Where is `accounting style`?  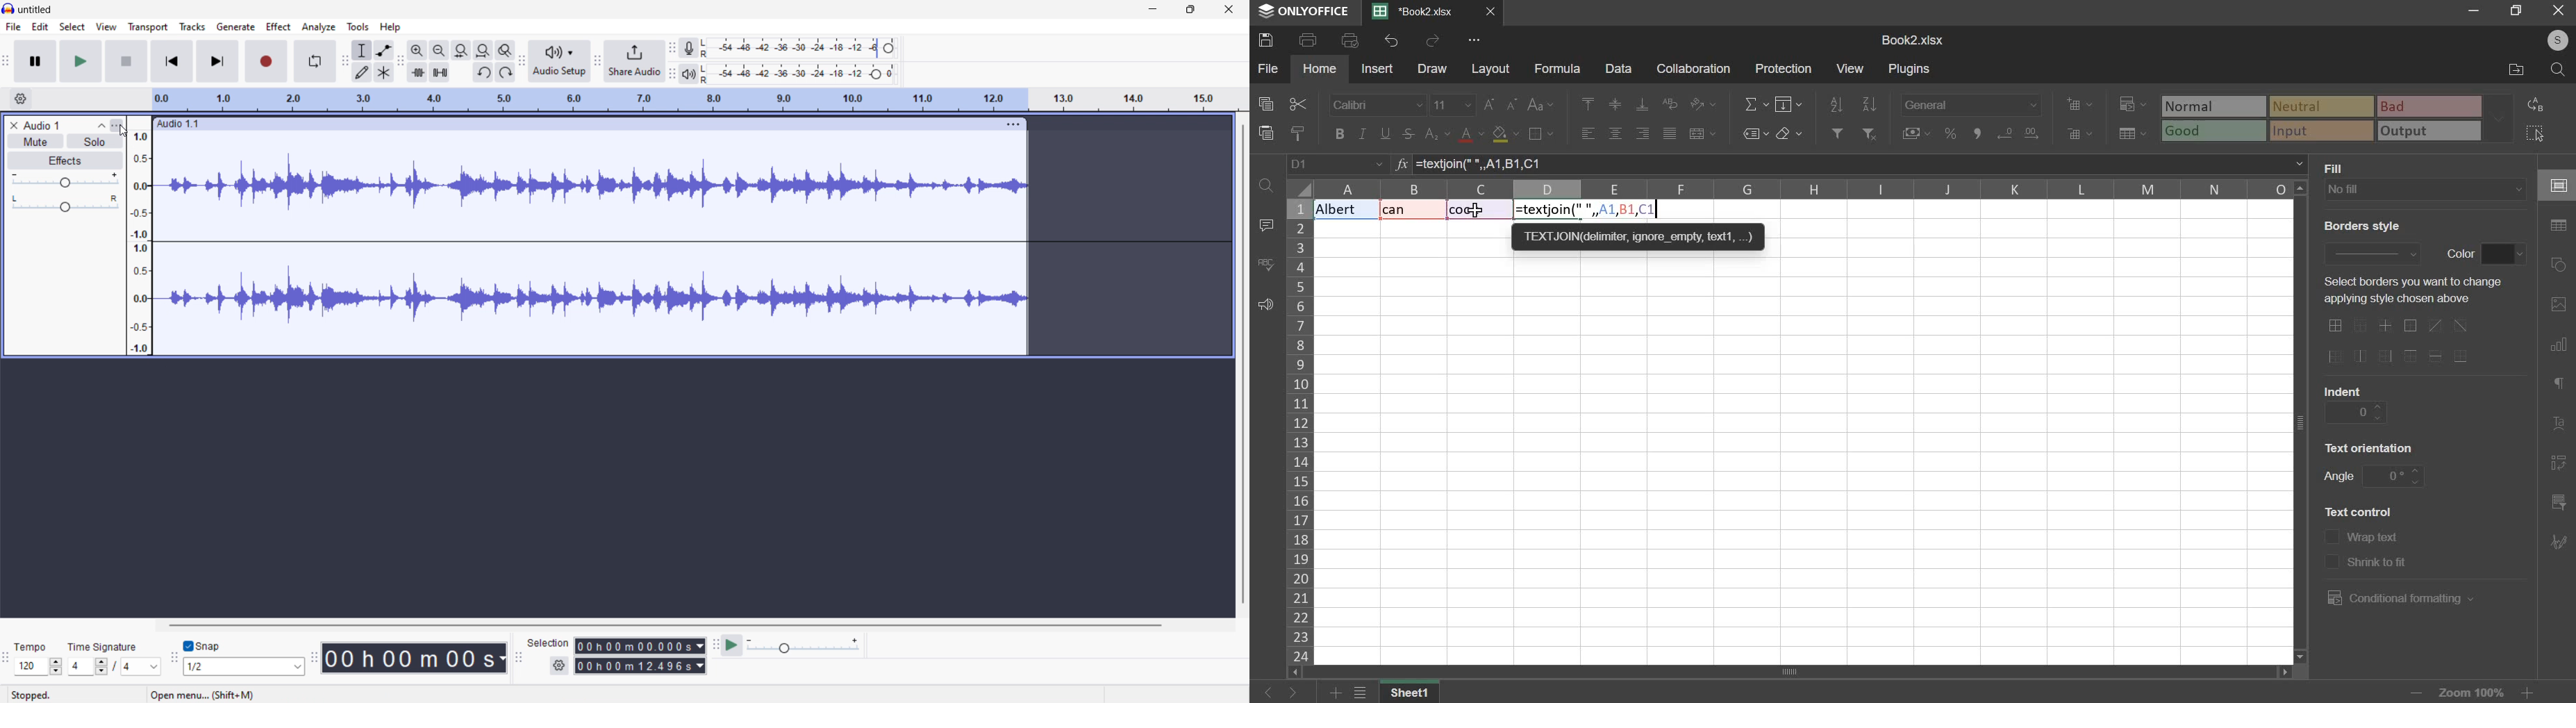
accounting style is located at coordinates (1917, 133).